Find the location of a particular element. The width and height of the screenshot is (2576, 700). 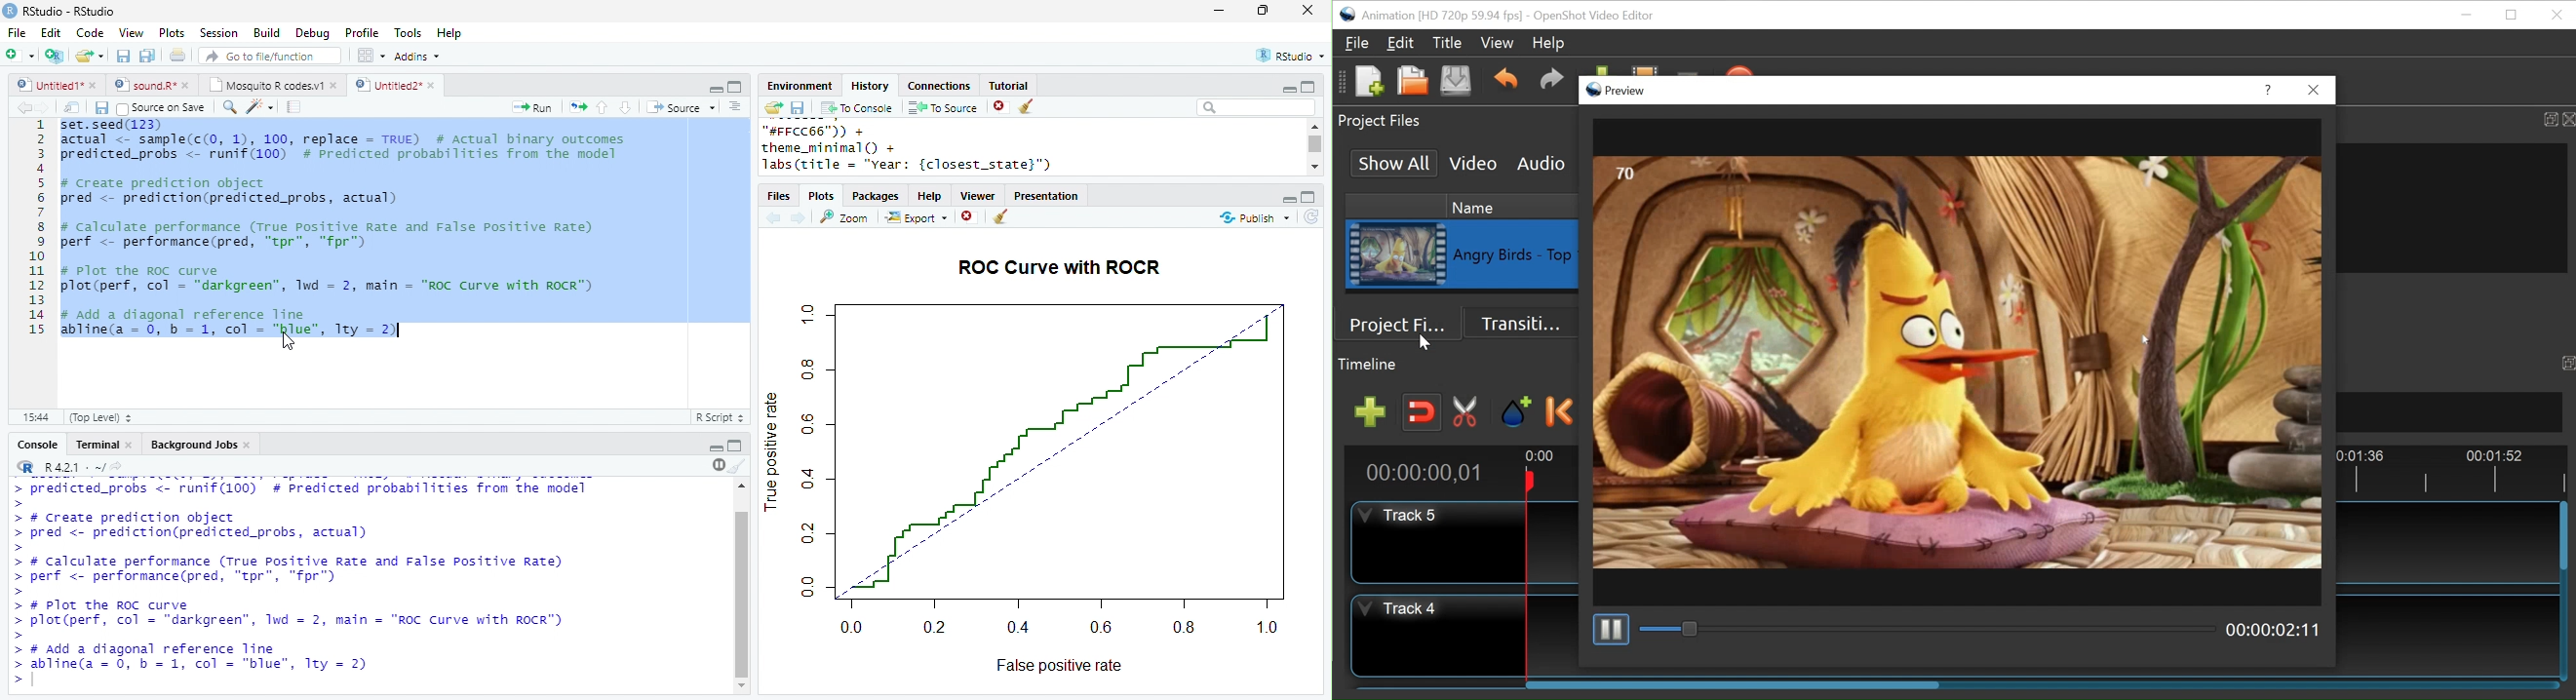

Viewer is located at coordinates (979, 197).